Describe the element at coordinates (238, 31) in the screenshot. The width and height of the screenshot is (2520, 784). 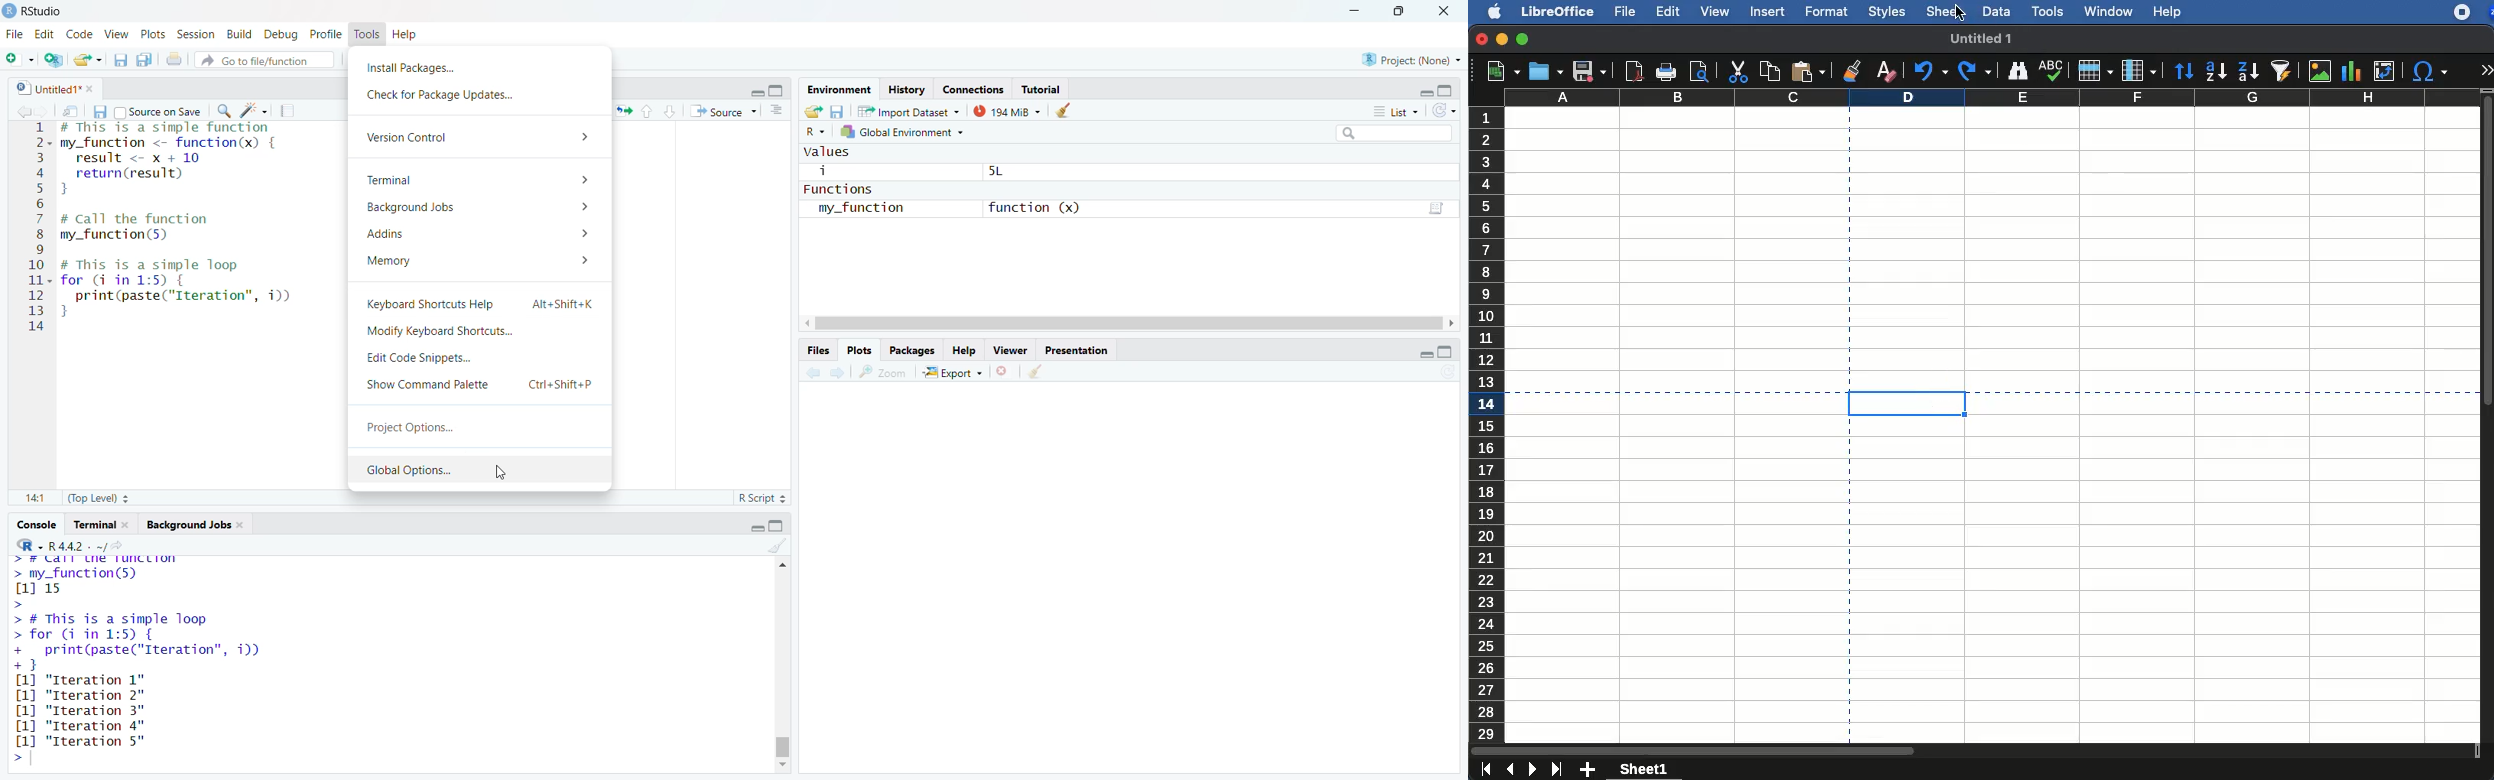
I see `build` at that location.